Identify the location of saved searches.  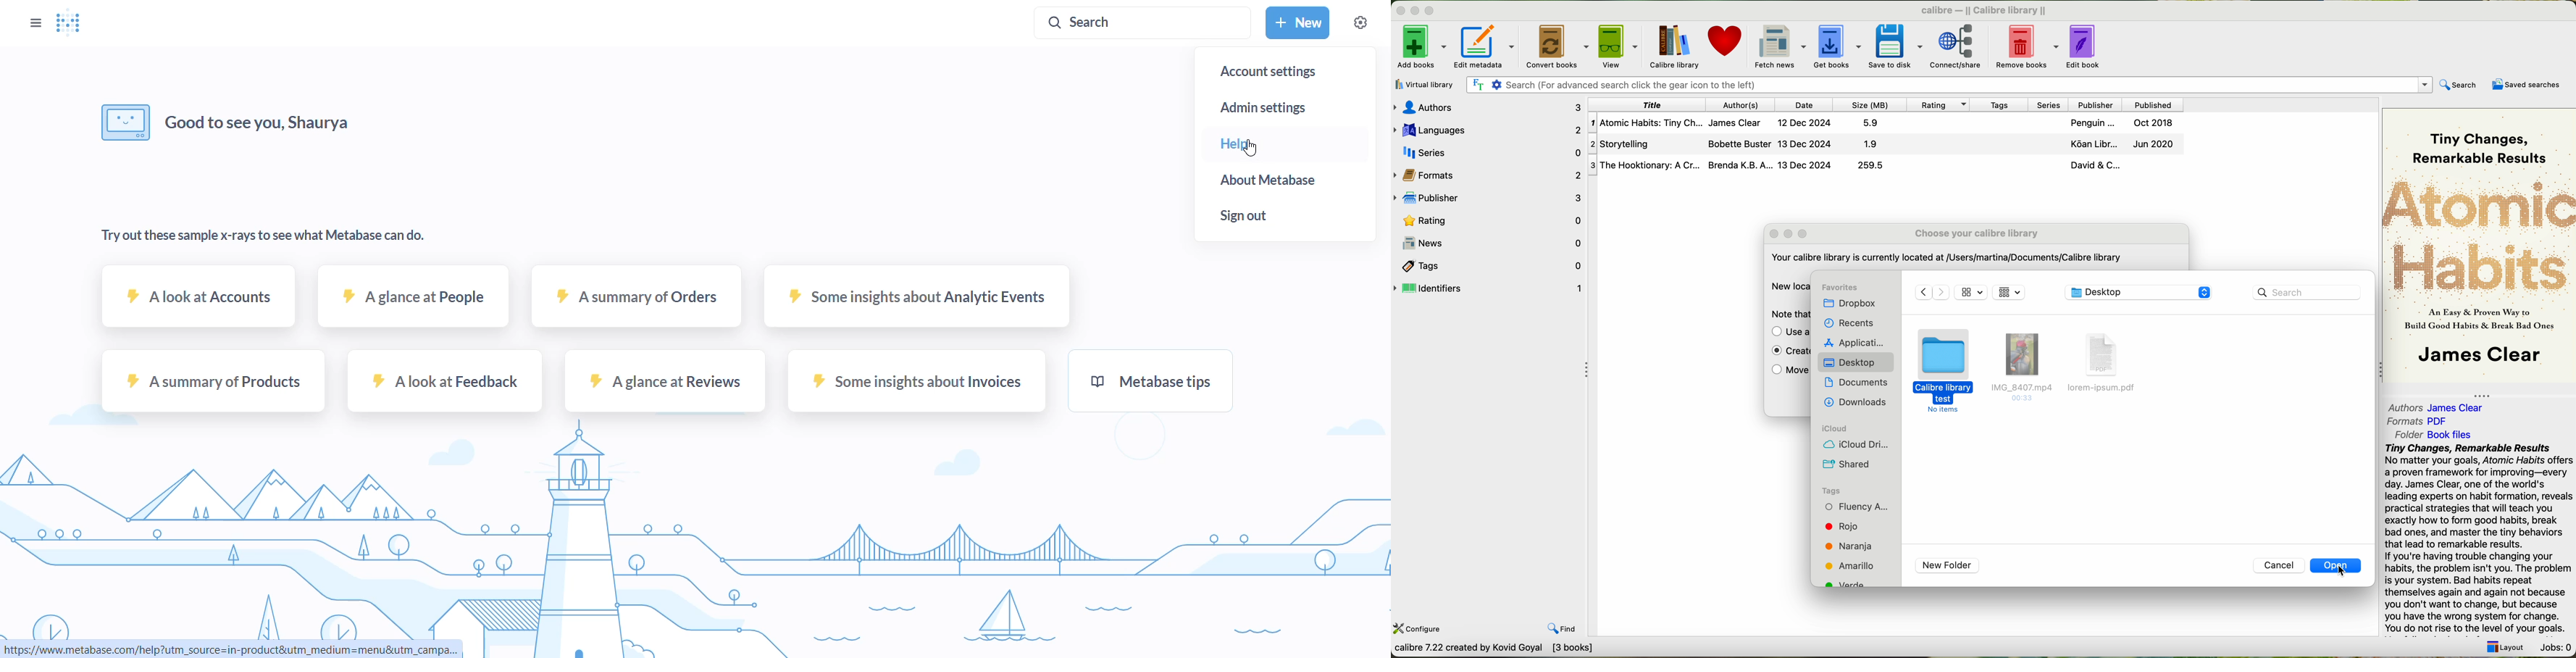
(2529, 85).